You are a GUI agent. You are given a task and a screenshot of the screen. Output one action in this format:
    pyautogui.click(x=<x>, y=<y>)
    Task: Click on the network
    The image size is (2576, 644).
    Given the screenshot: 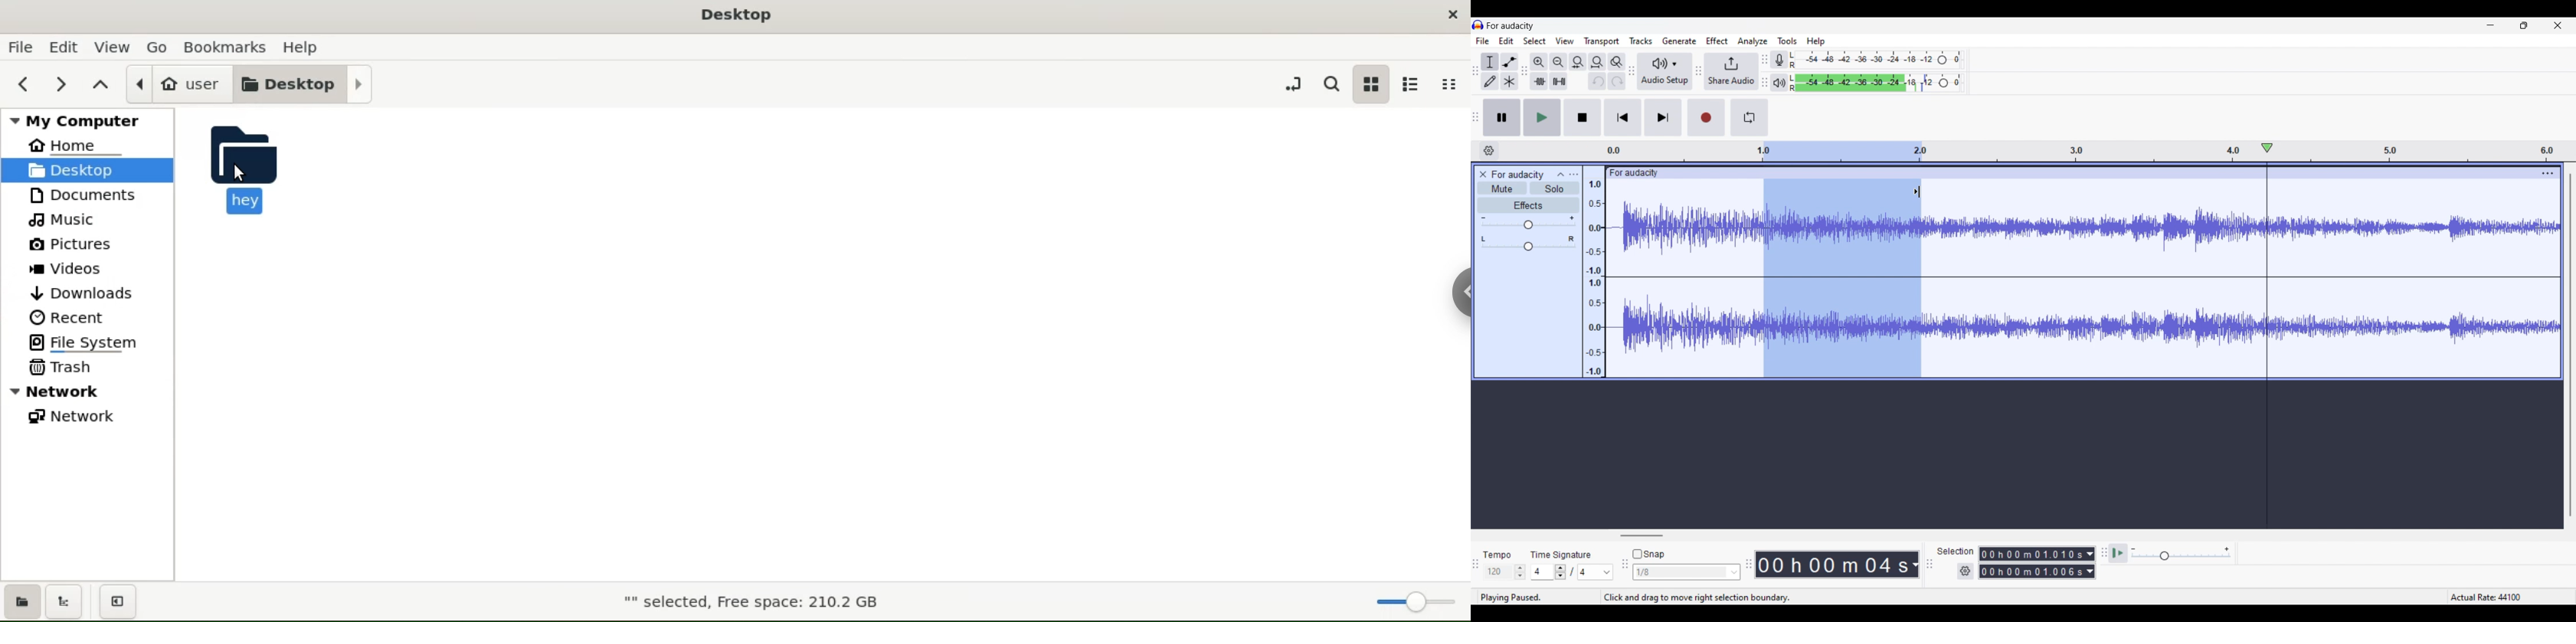 What is the action you would take?
    pyautogui.click(x=87, y=418)
    